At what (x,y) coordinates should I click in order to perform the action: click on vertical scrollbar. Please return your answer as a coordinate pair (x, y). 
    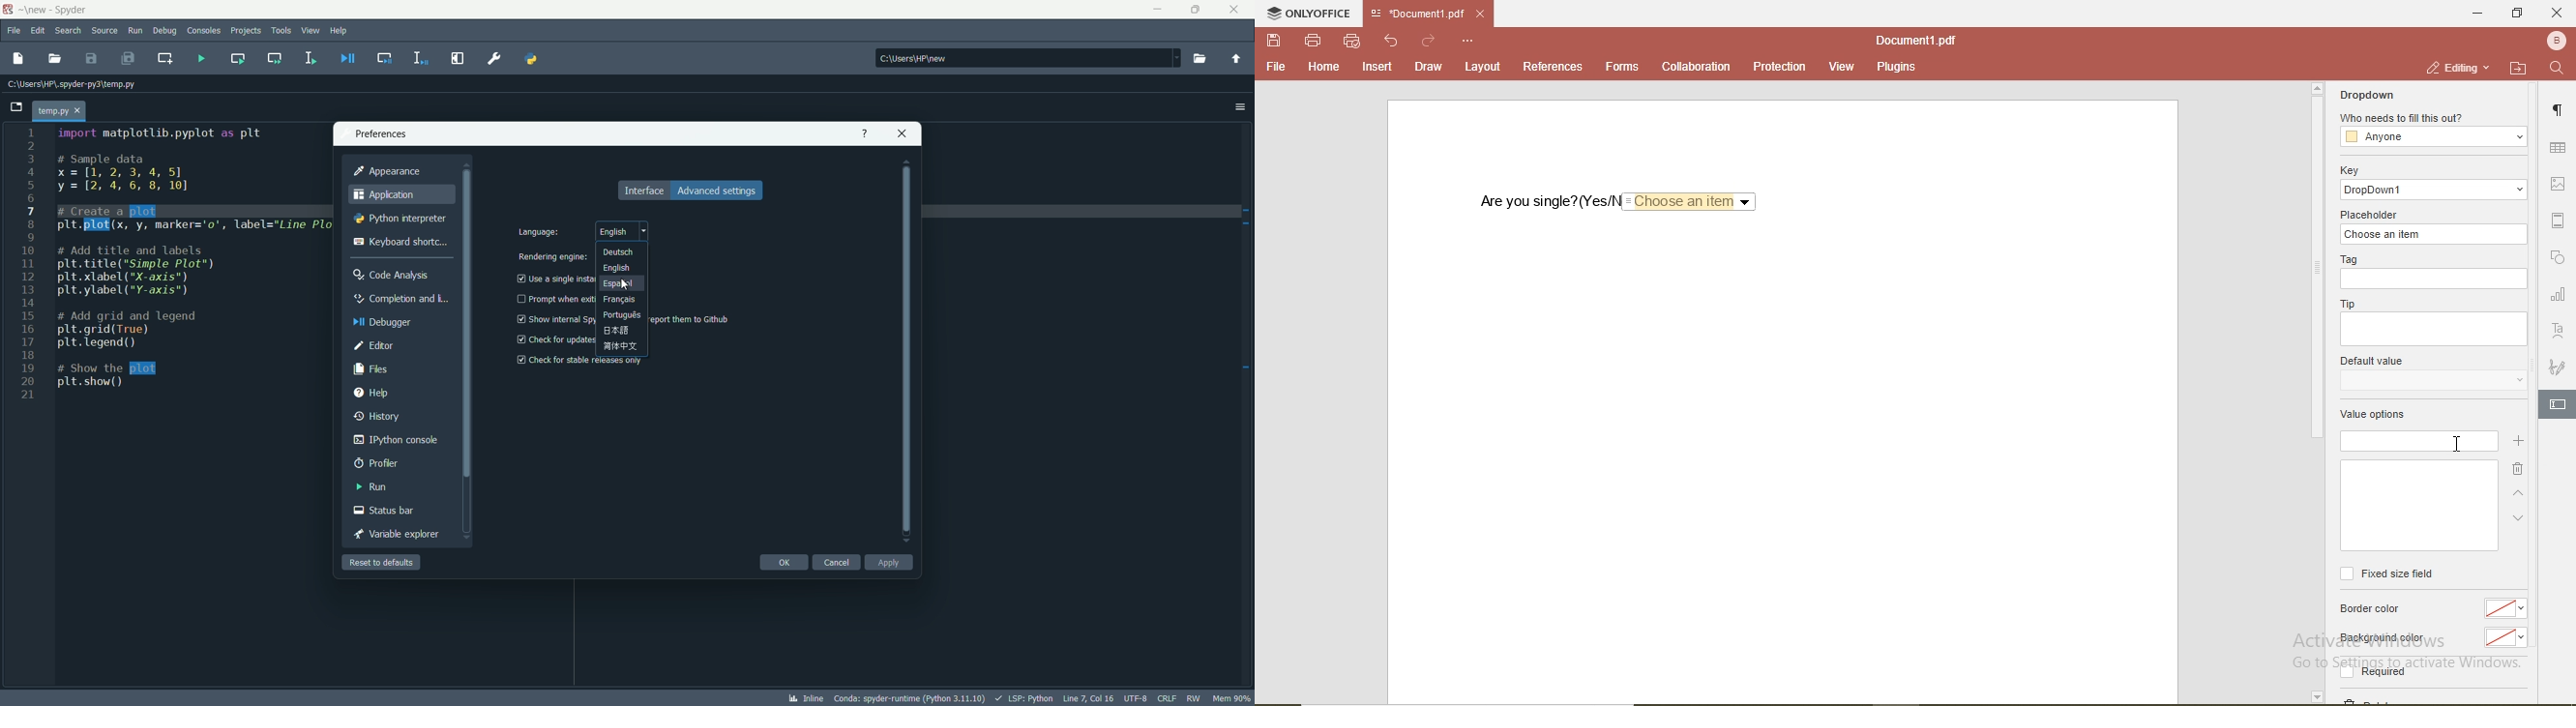
    Looking at the image, I should click on (908, 350).